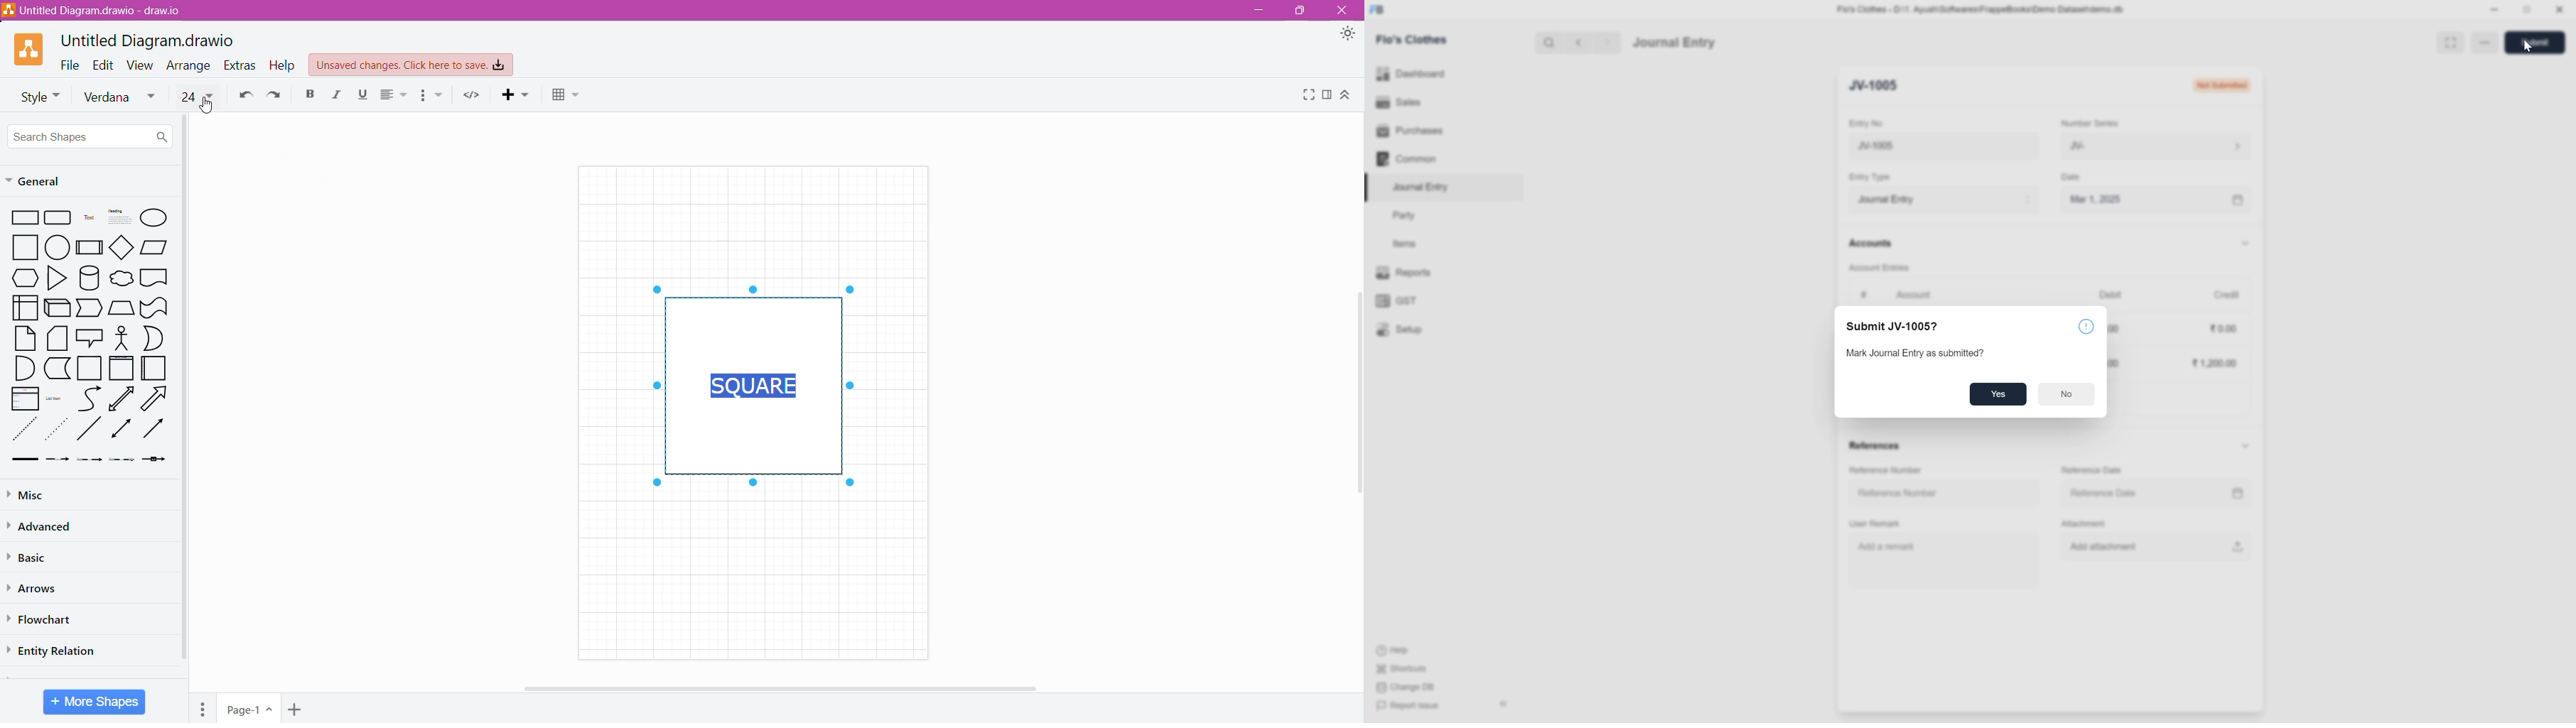 This screenshot has width=2576, height=728. What do you see at coordinates (1346, 35) in the screenshot?
I see `Appearance` at bounding box center [1346, 35].